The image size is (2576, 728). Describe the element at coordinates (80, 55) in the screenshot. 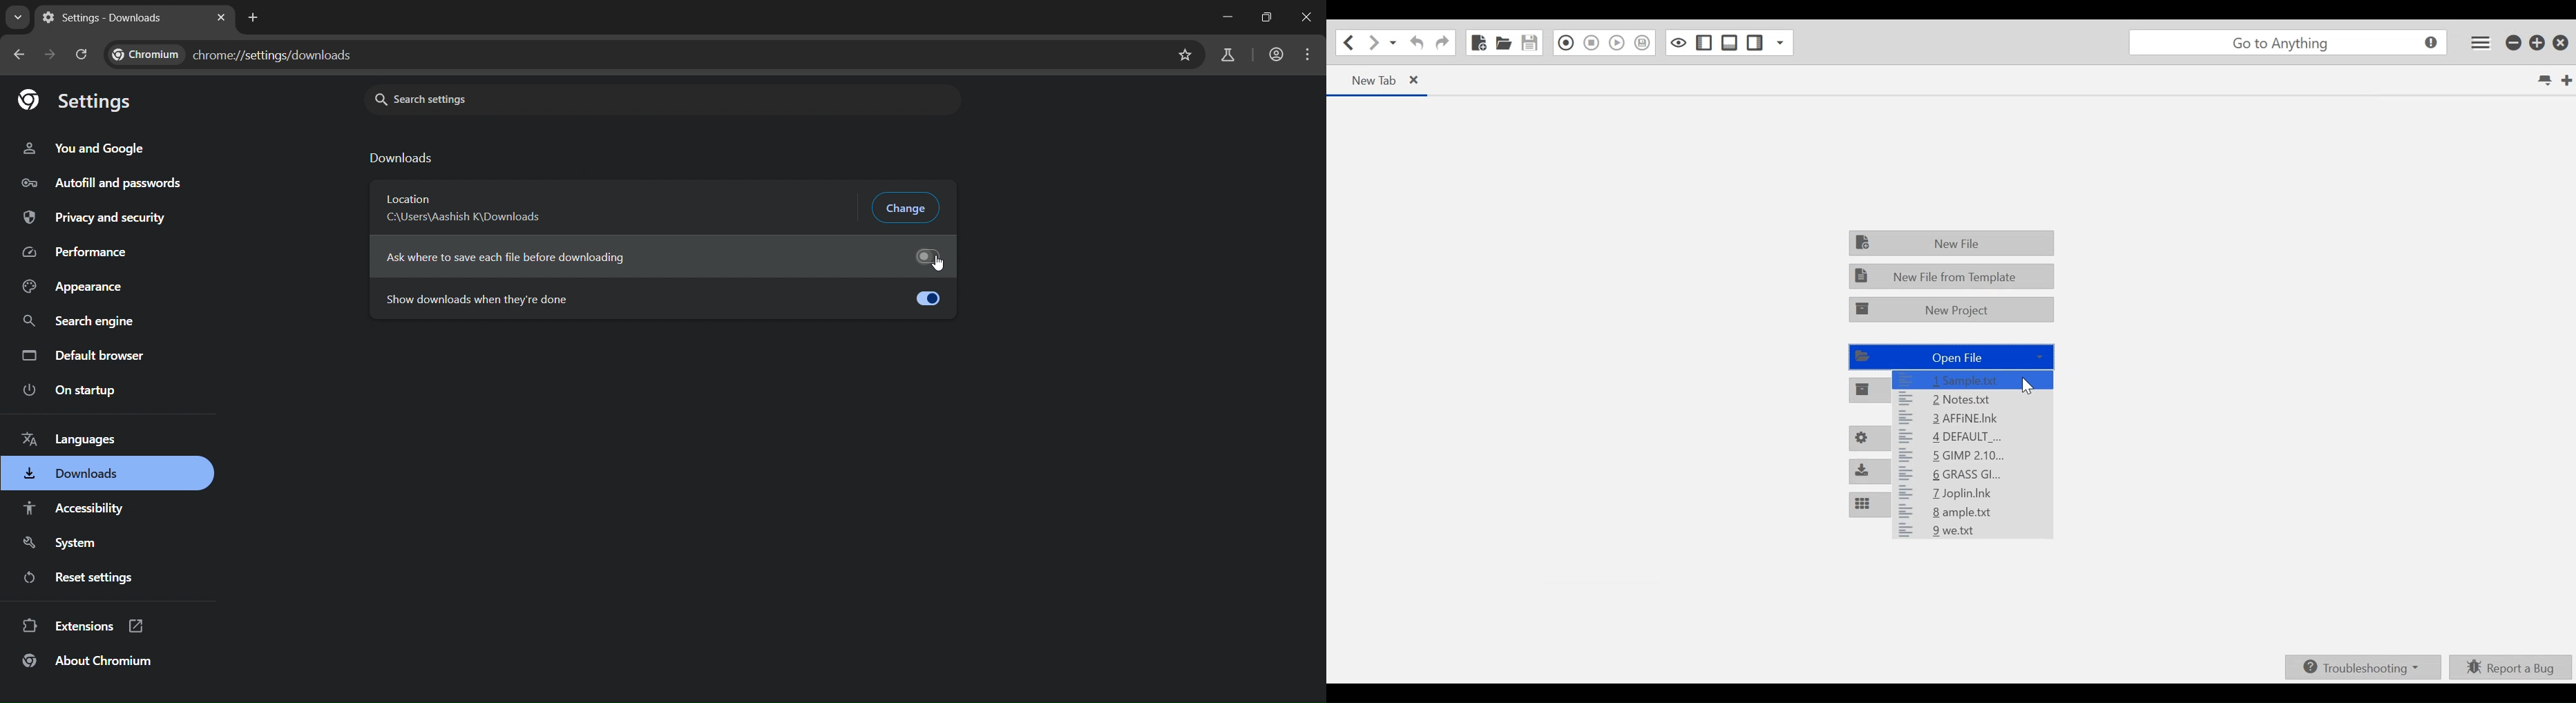

I see `reload page` at that location.